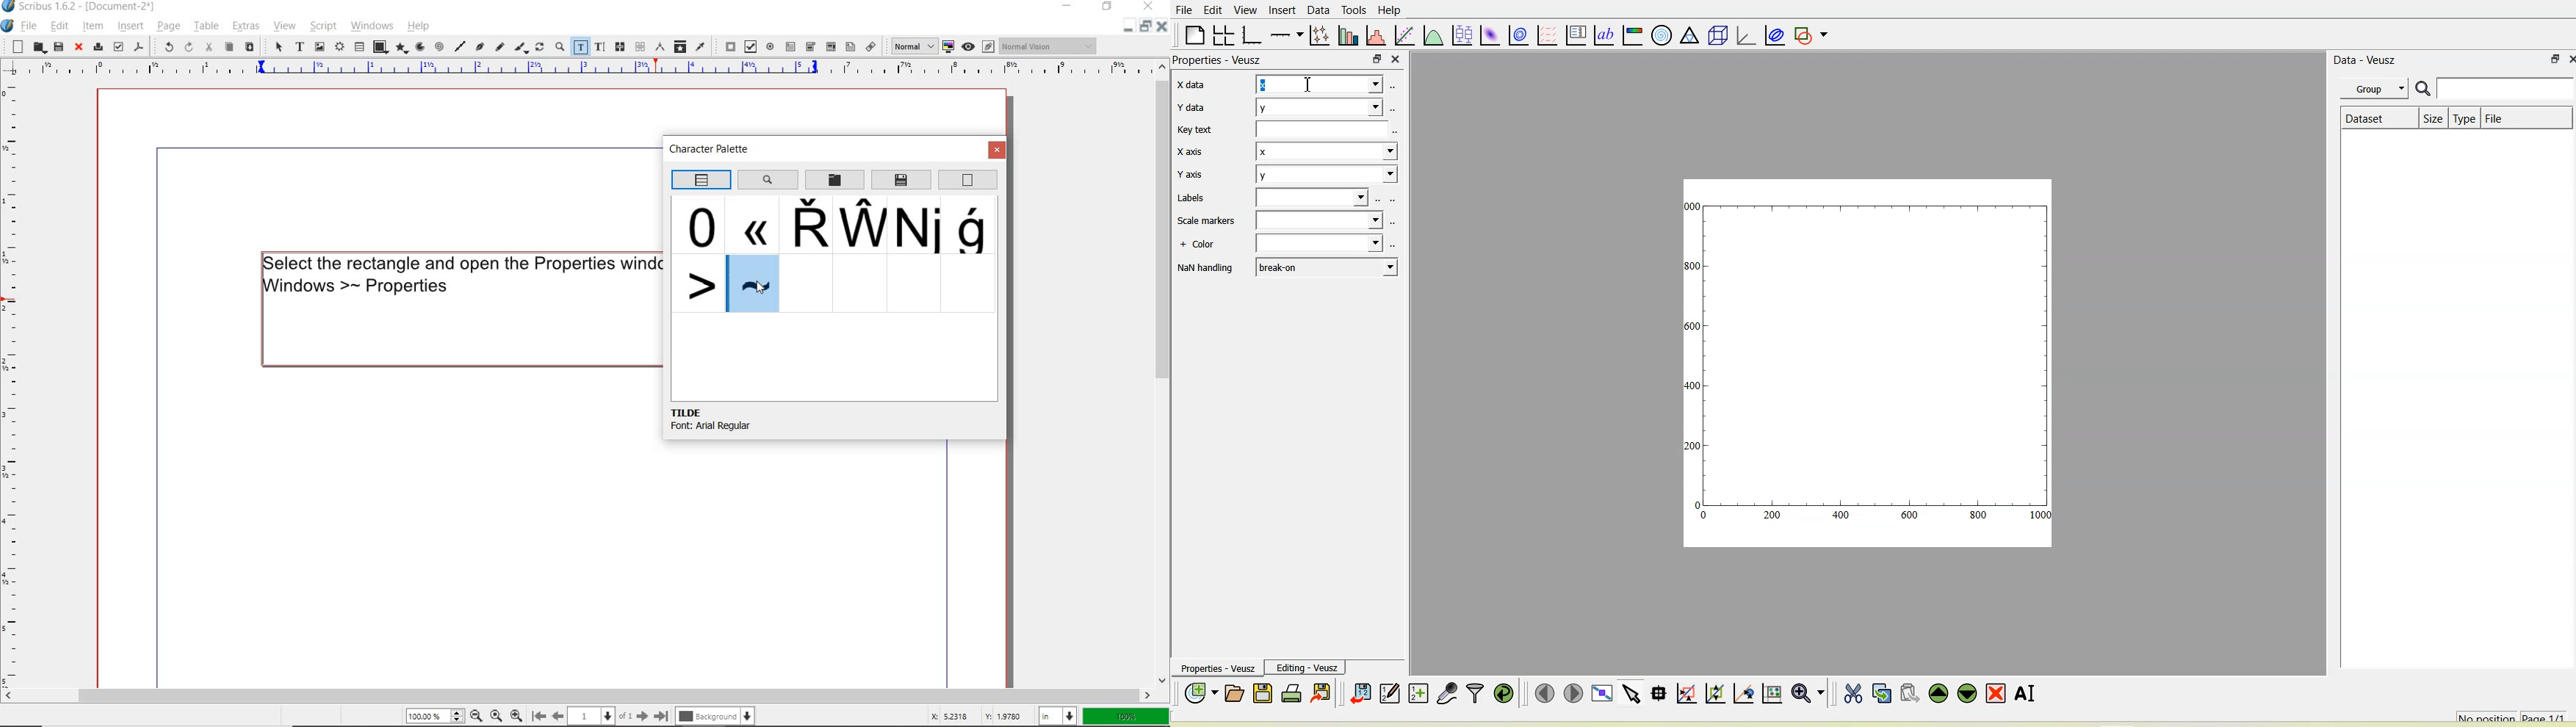 This screenshot has width=2576, height=728. What do you see at coordinates (91, 26) in the screenshot?
I see `item` at bounding box center [91, 26].